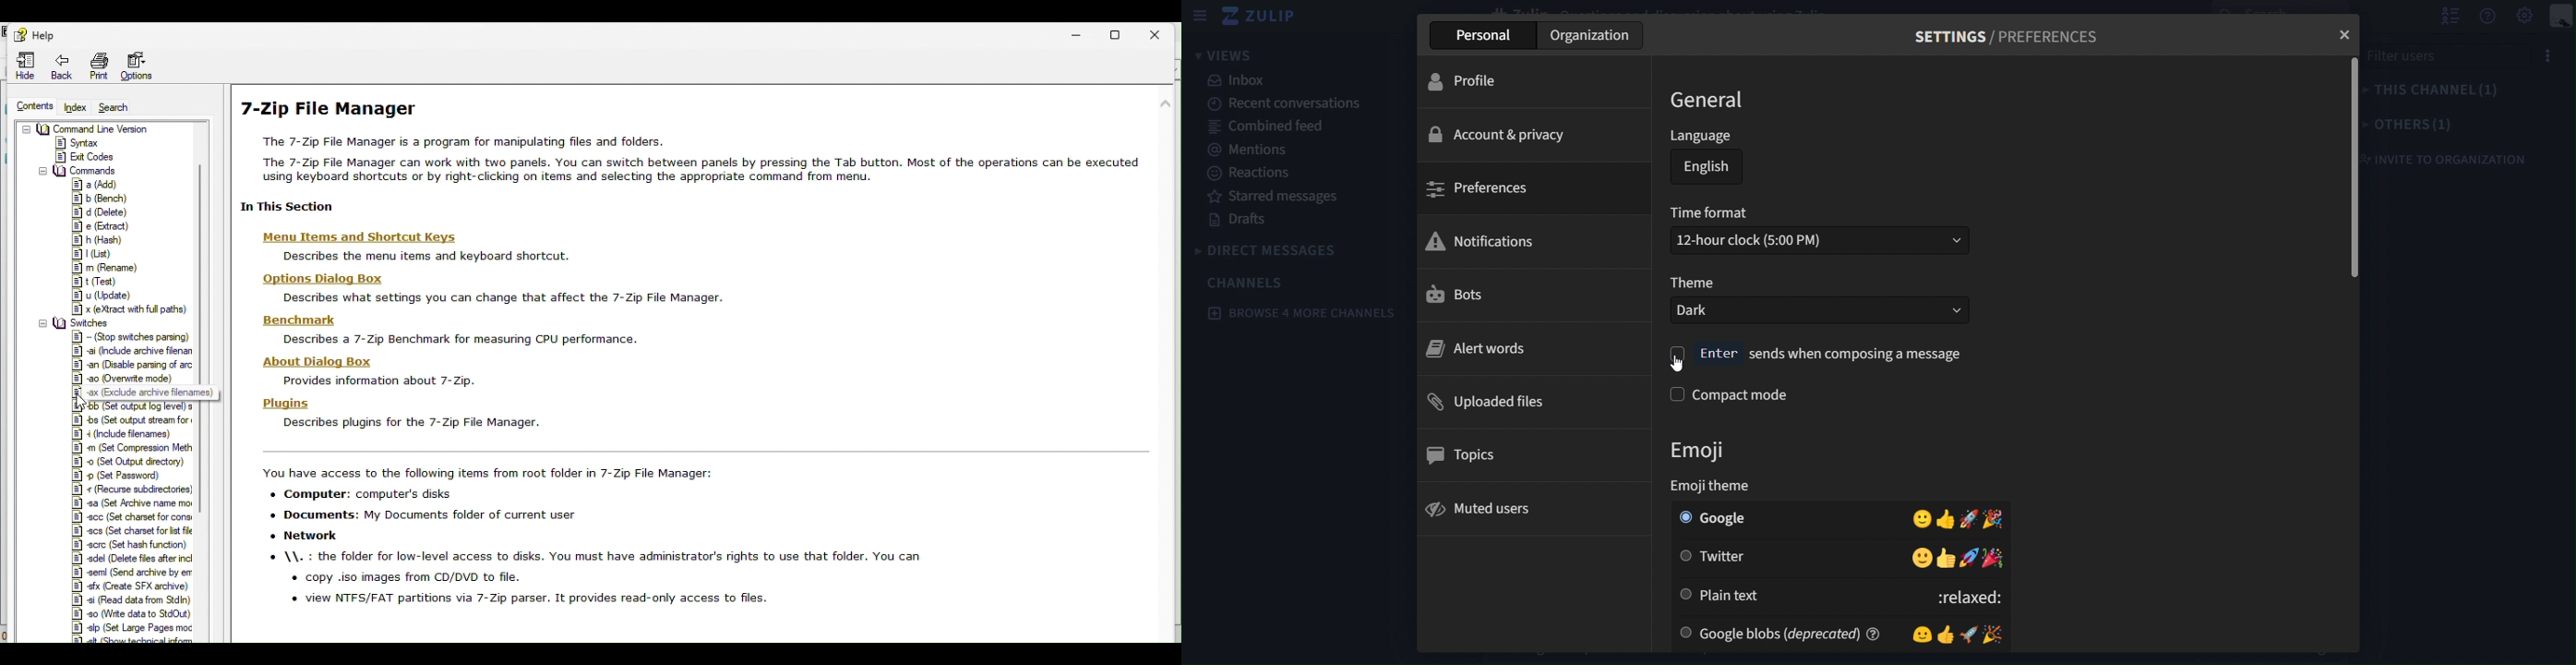 The height and width of the screenshot is (672, 2576). I want to click on Close, so click(1165, 31).